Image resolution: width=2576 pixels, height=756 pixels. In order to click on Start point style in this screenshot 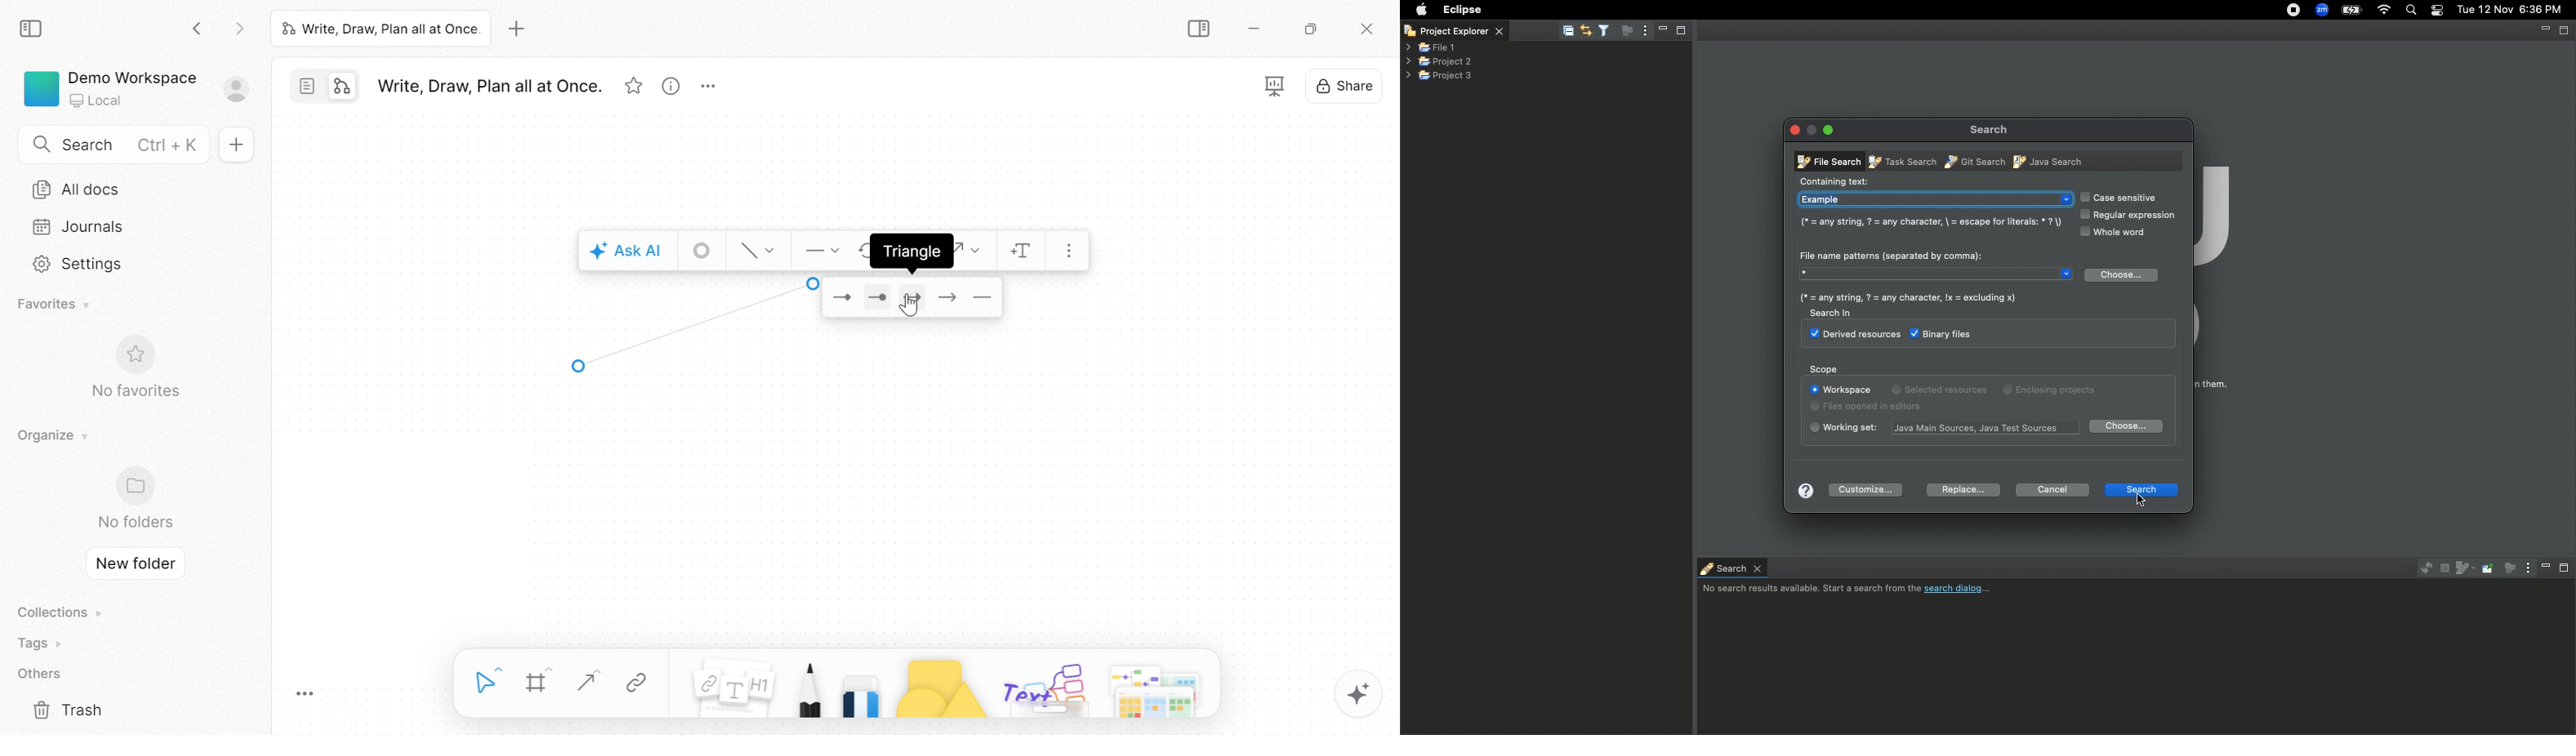, I will do `click(820, 249)`.